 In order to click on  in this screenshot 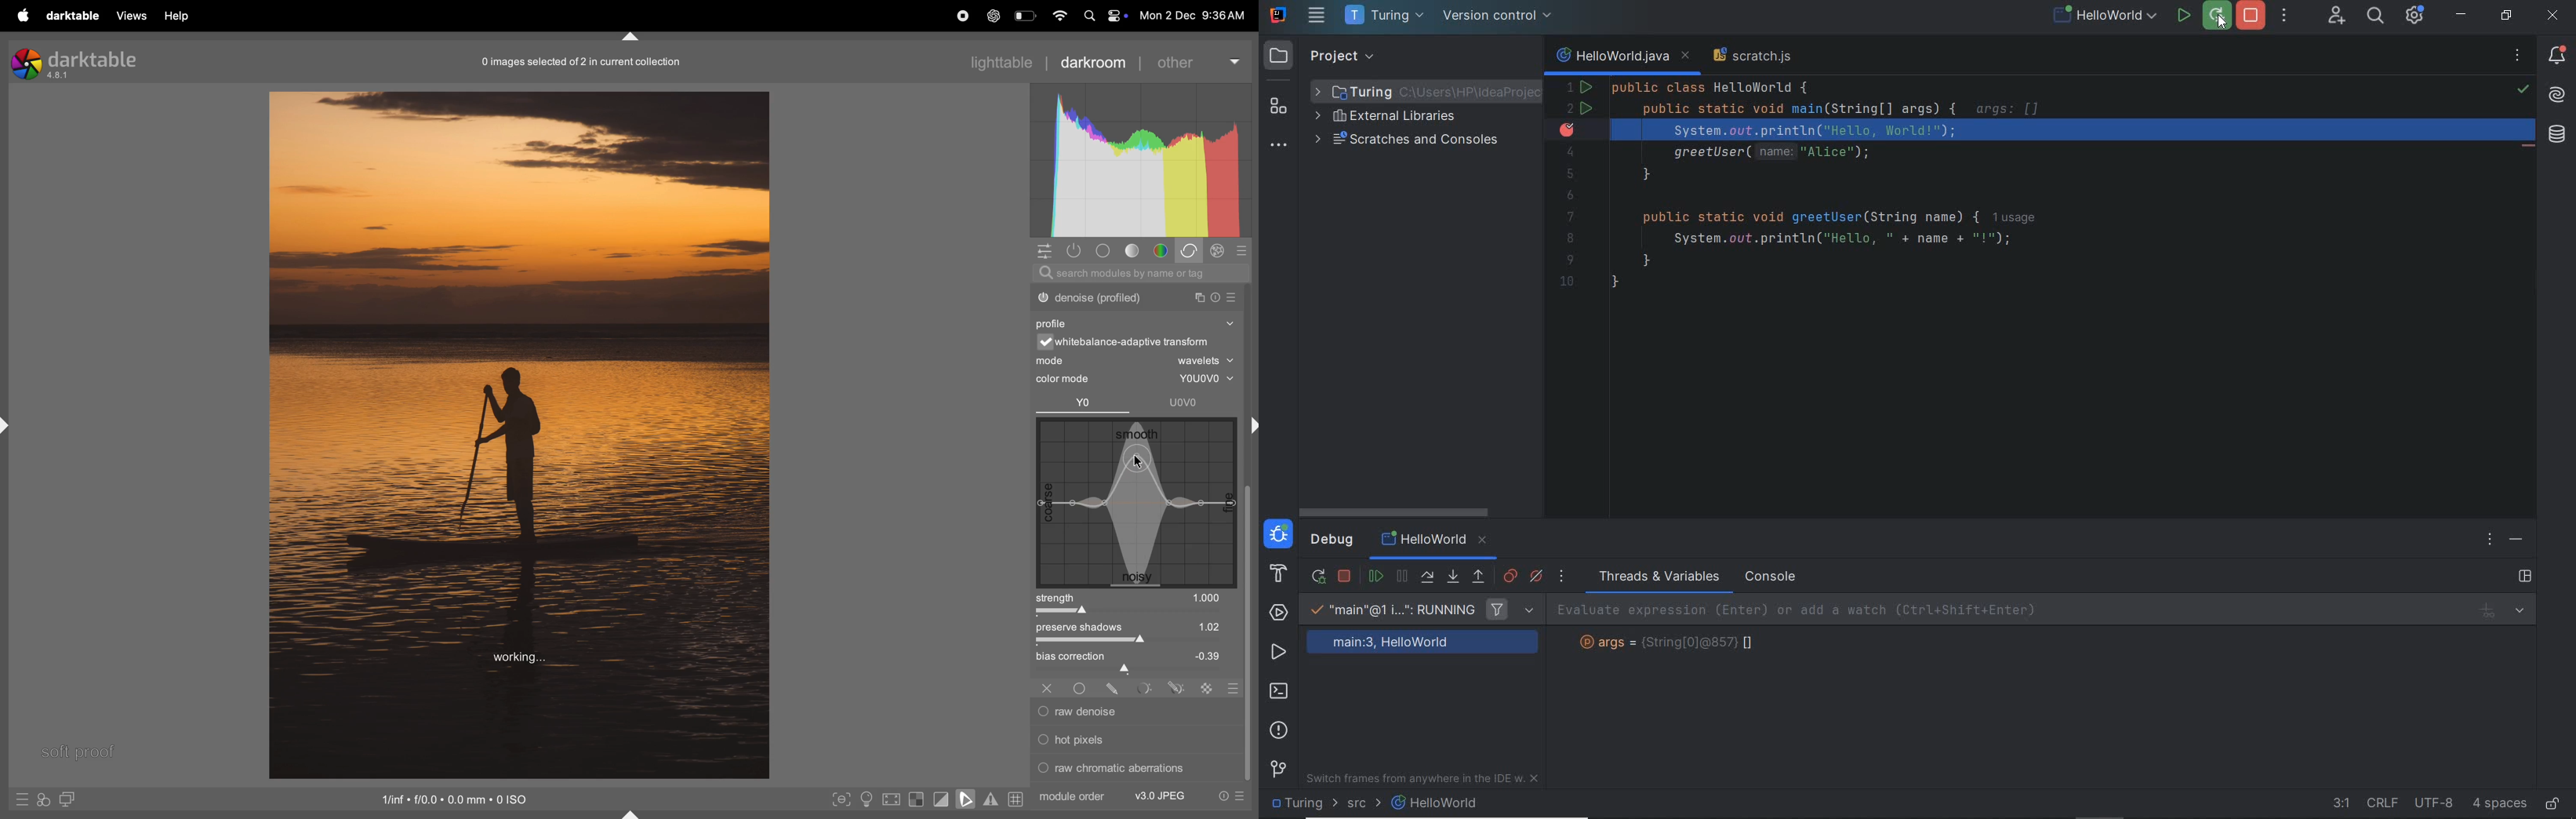, I will do `click(1143, 687)`.